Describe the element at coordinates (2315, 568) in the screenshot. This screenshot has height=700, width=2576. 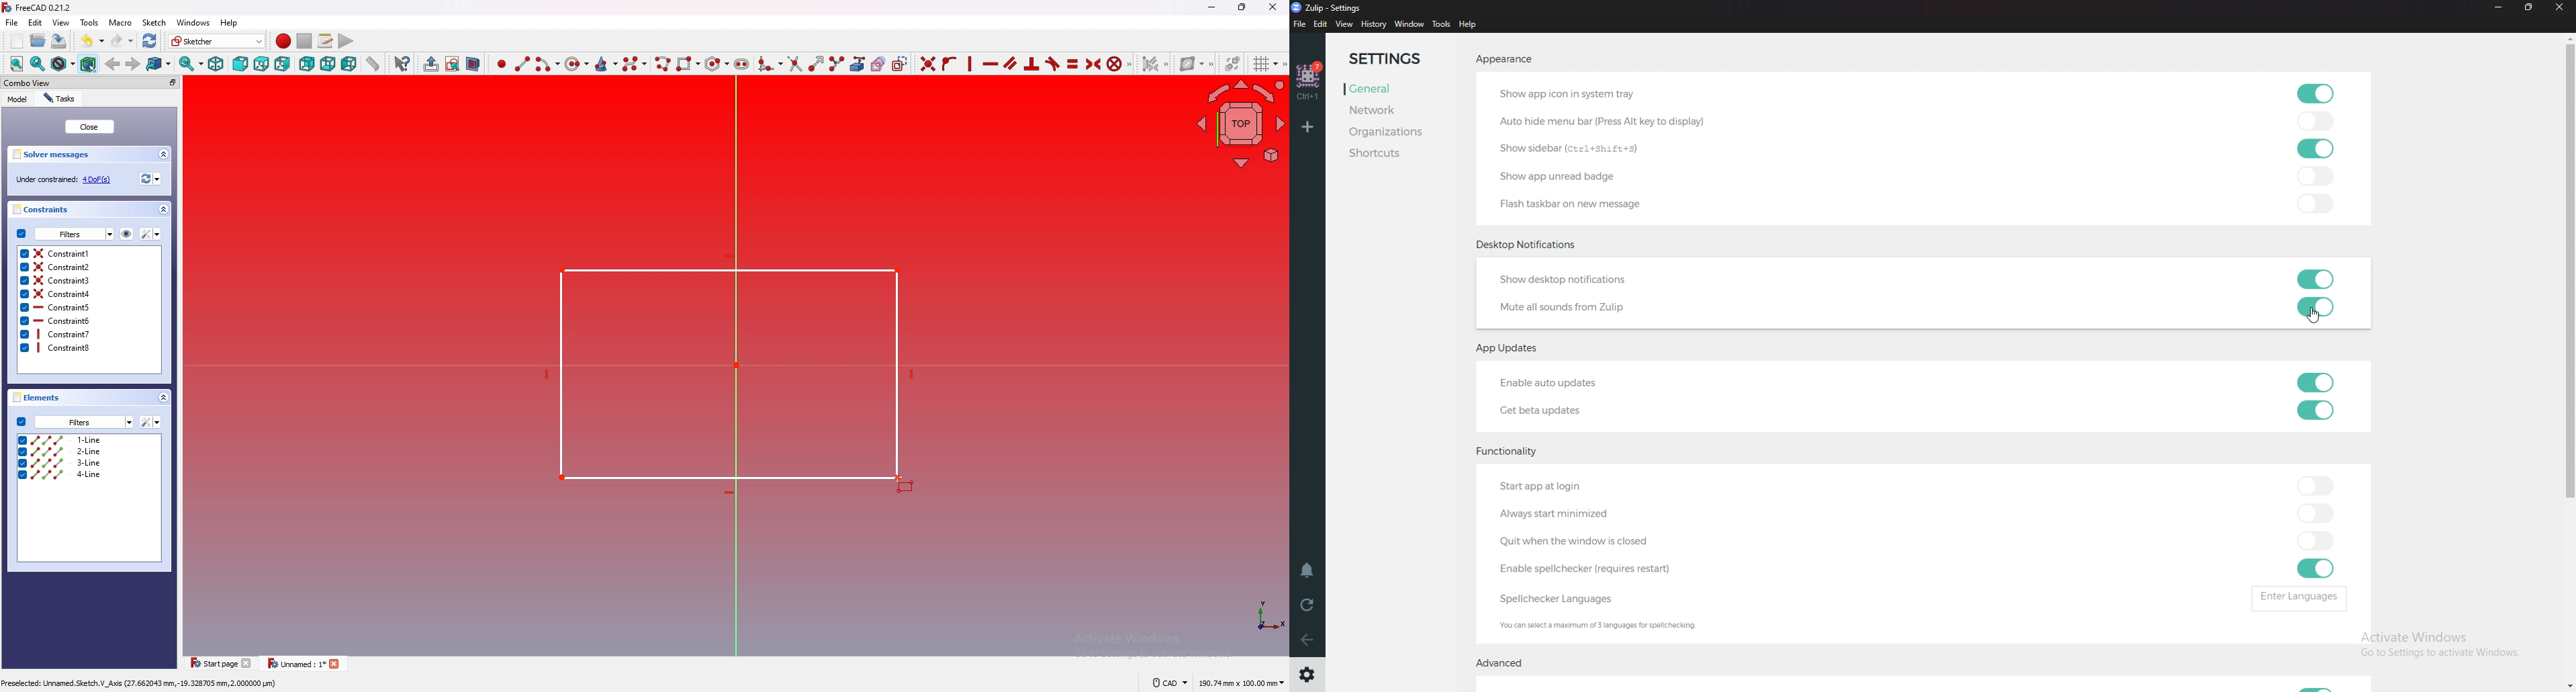
I see `toggle` at that location.